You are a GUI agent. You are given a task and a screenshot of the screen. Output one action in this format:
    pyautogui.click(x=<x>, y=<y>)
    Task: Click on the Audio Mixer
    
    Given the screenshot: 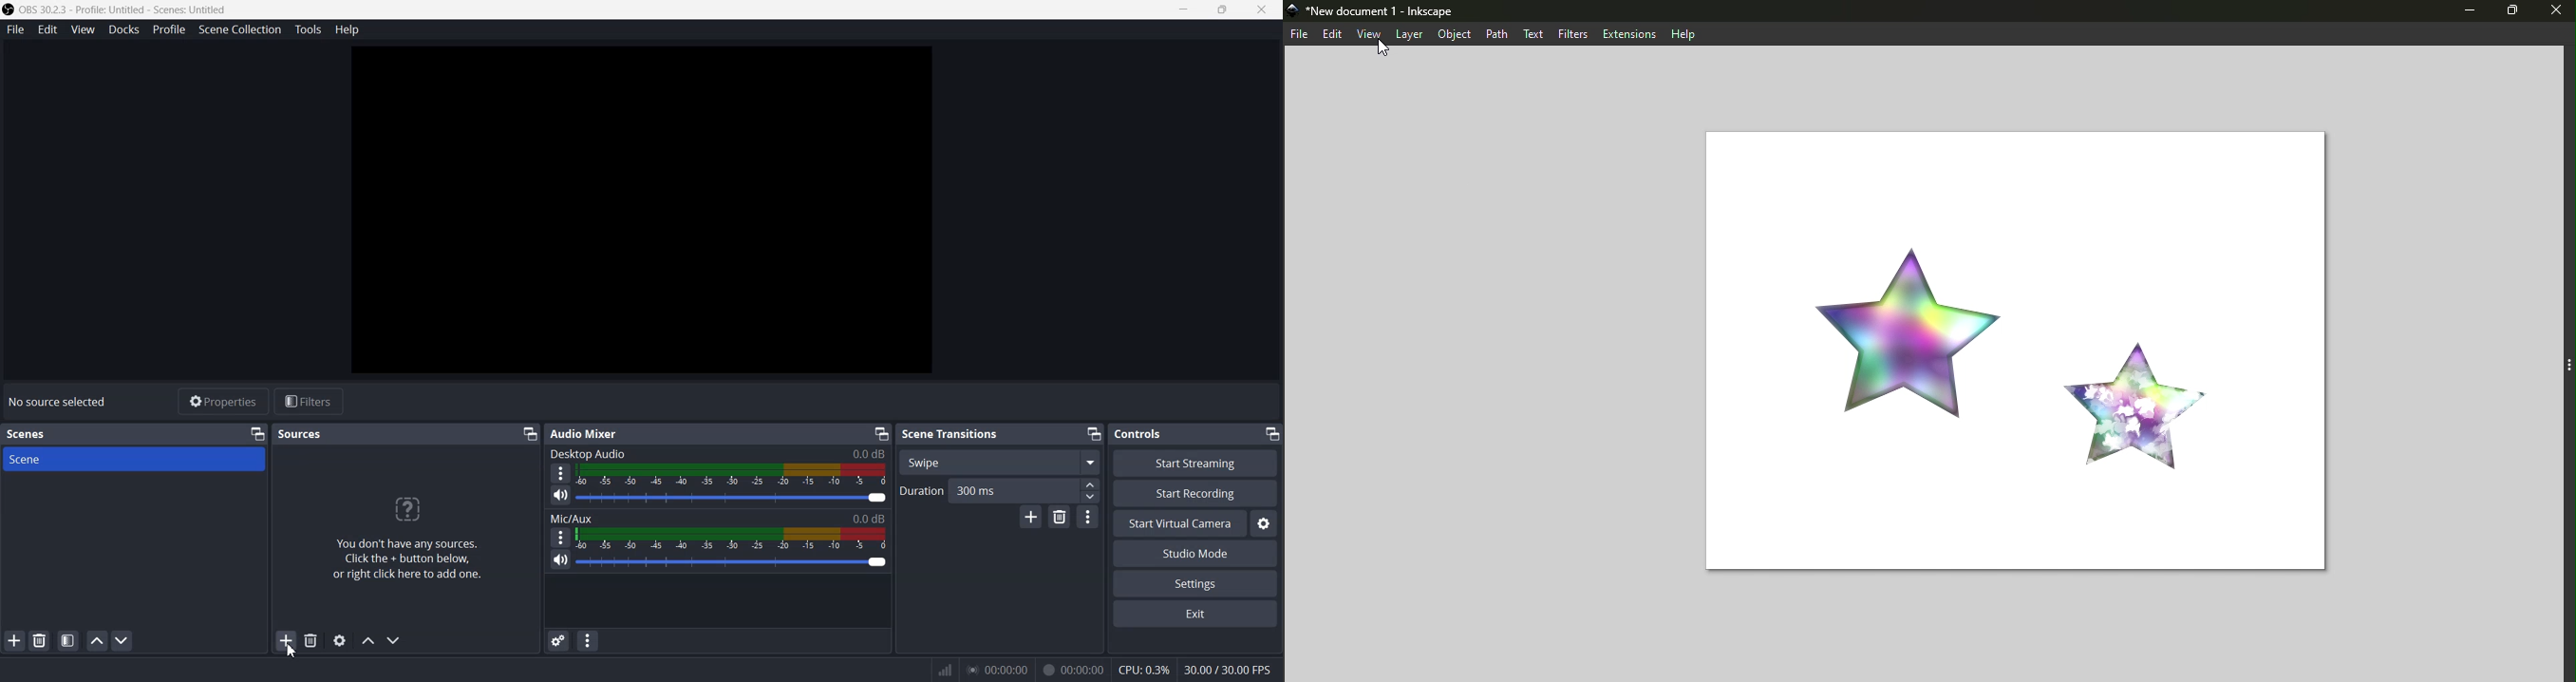 What is the action you would take?
    pyautogui.click(x=583, y=433)
    